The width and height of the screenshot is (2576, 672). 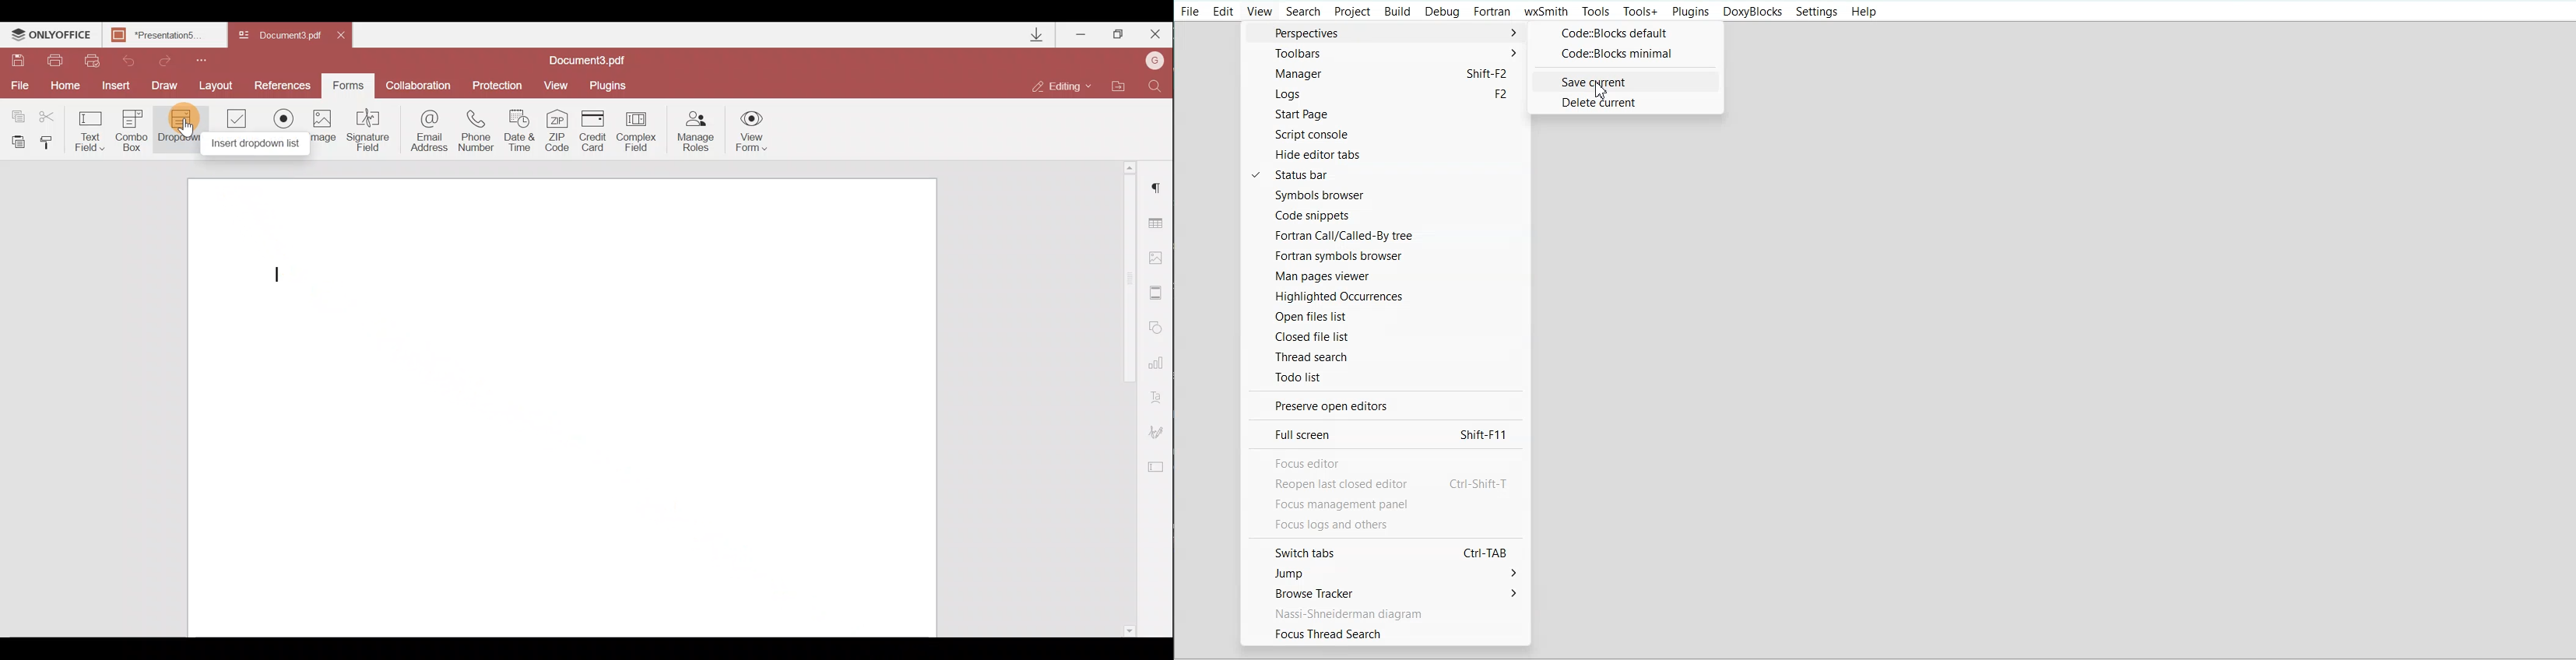 I want to click on Close, so click(x=1155, y=32).